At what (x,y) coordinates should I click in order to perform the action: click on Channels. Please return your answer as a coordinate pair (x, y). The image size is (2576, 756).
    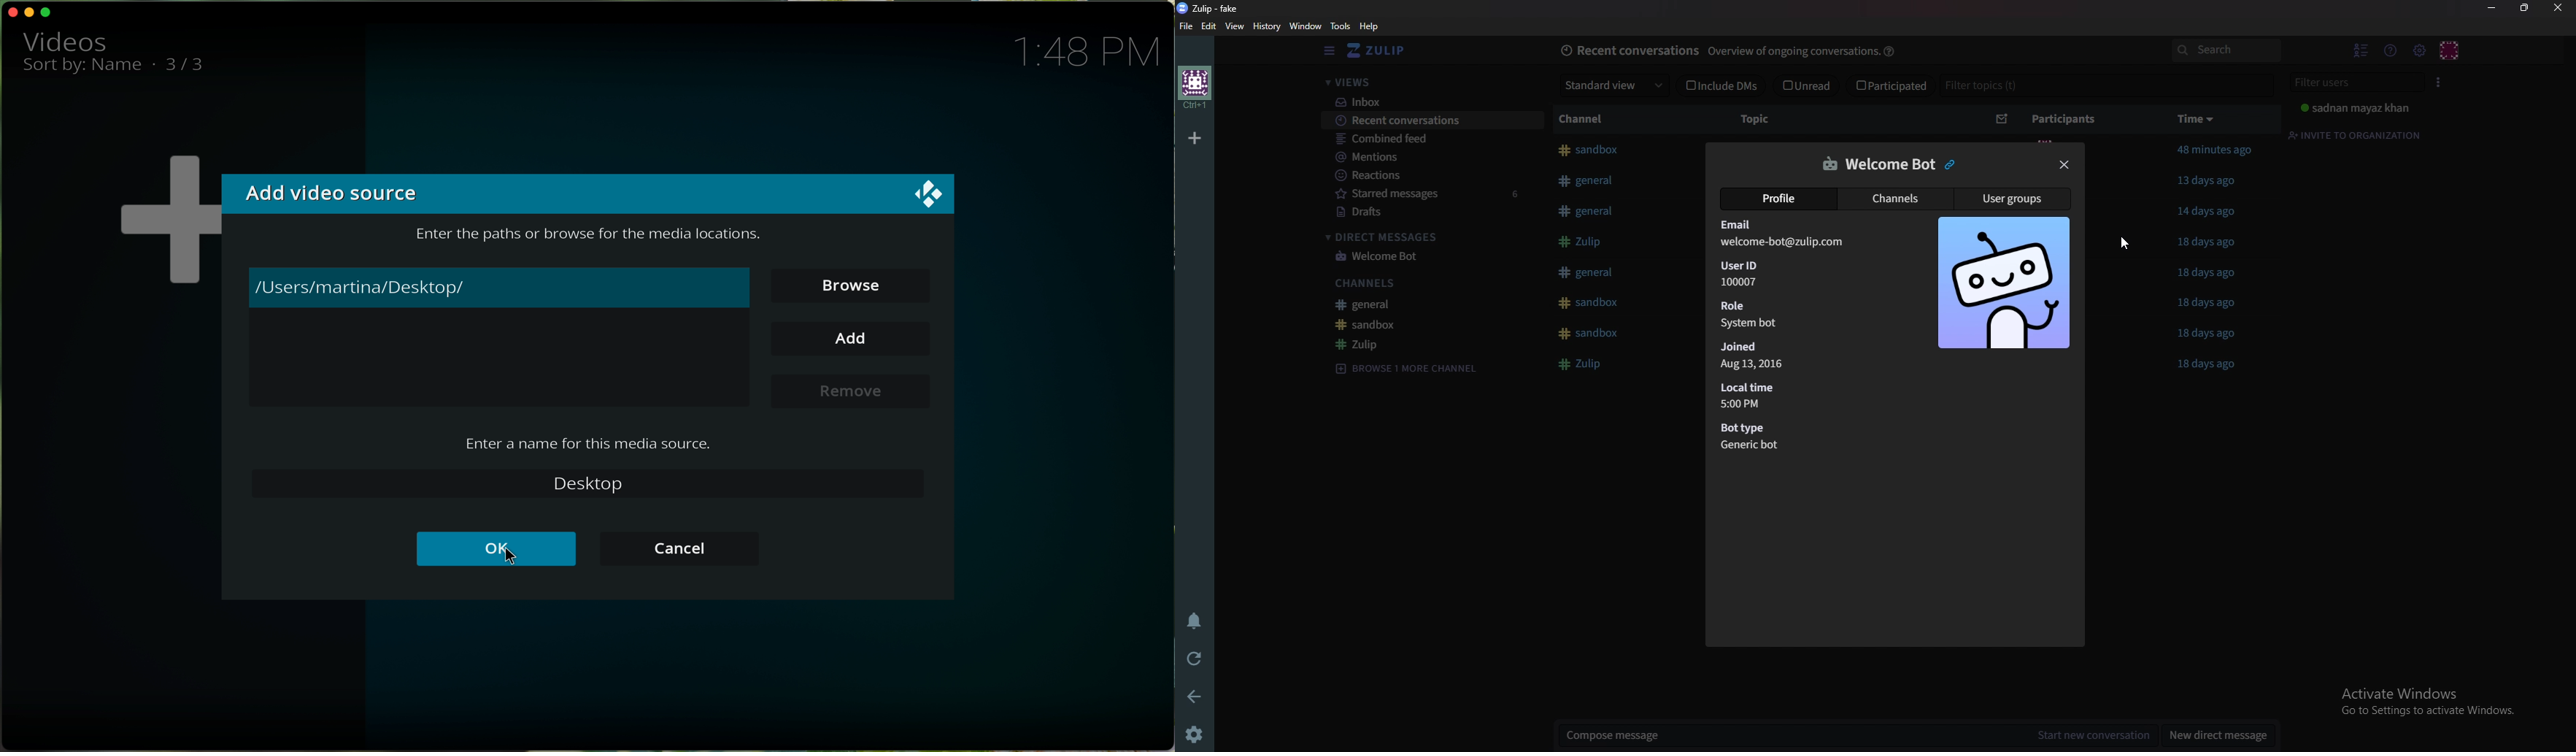
    Looking at the image, I should click on (1897, 197).